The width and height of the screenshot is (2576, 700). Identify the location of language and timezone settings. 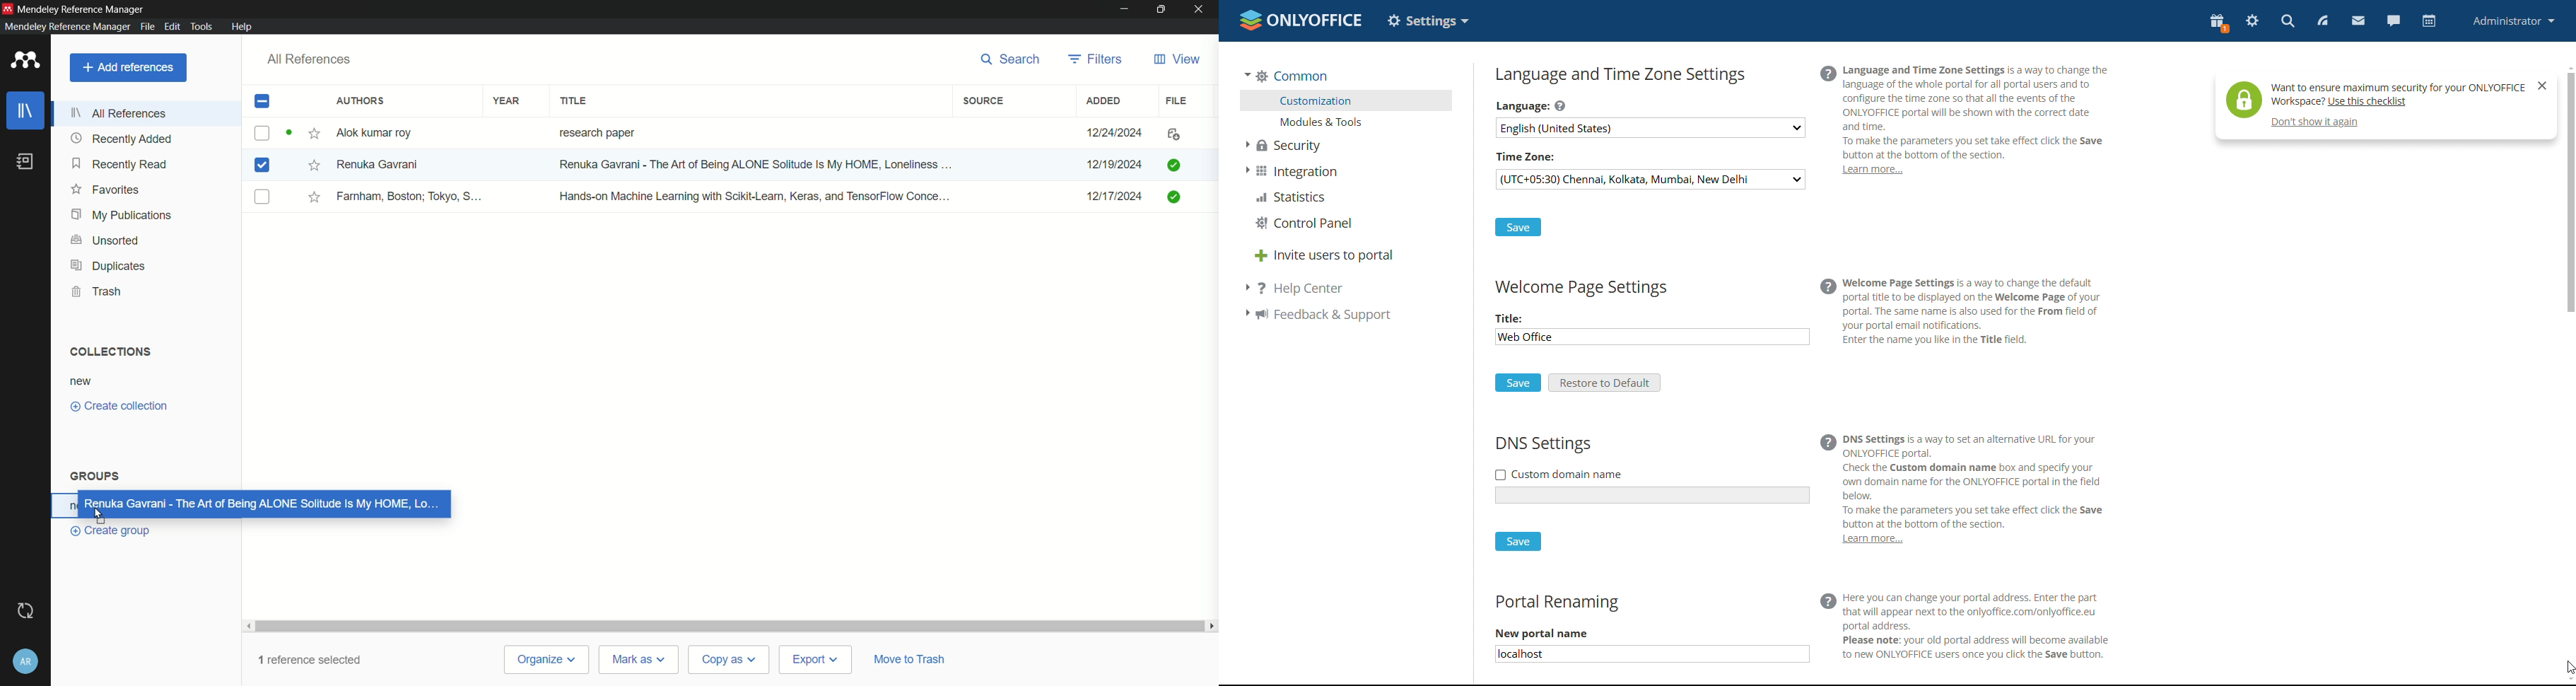
(1619, 75).